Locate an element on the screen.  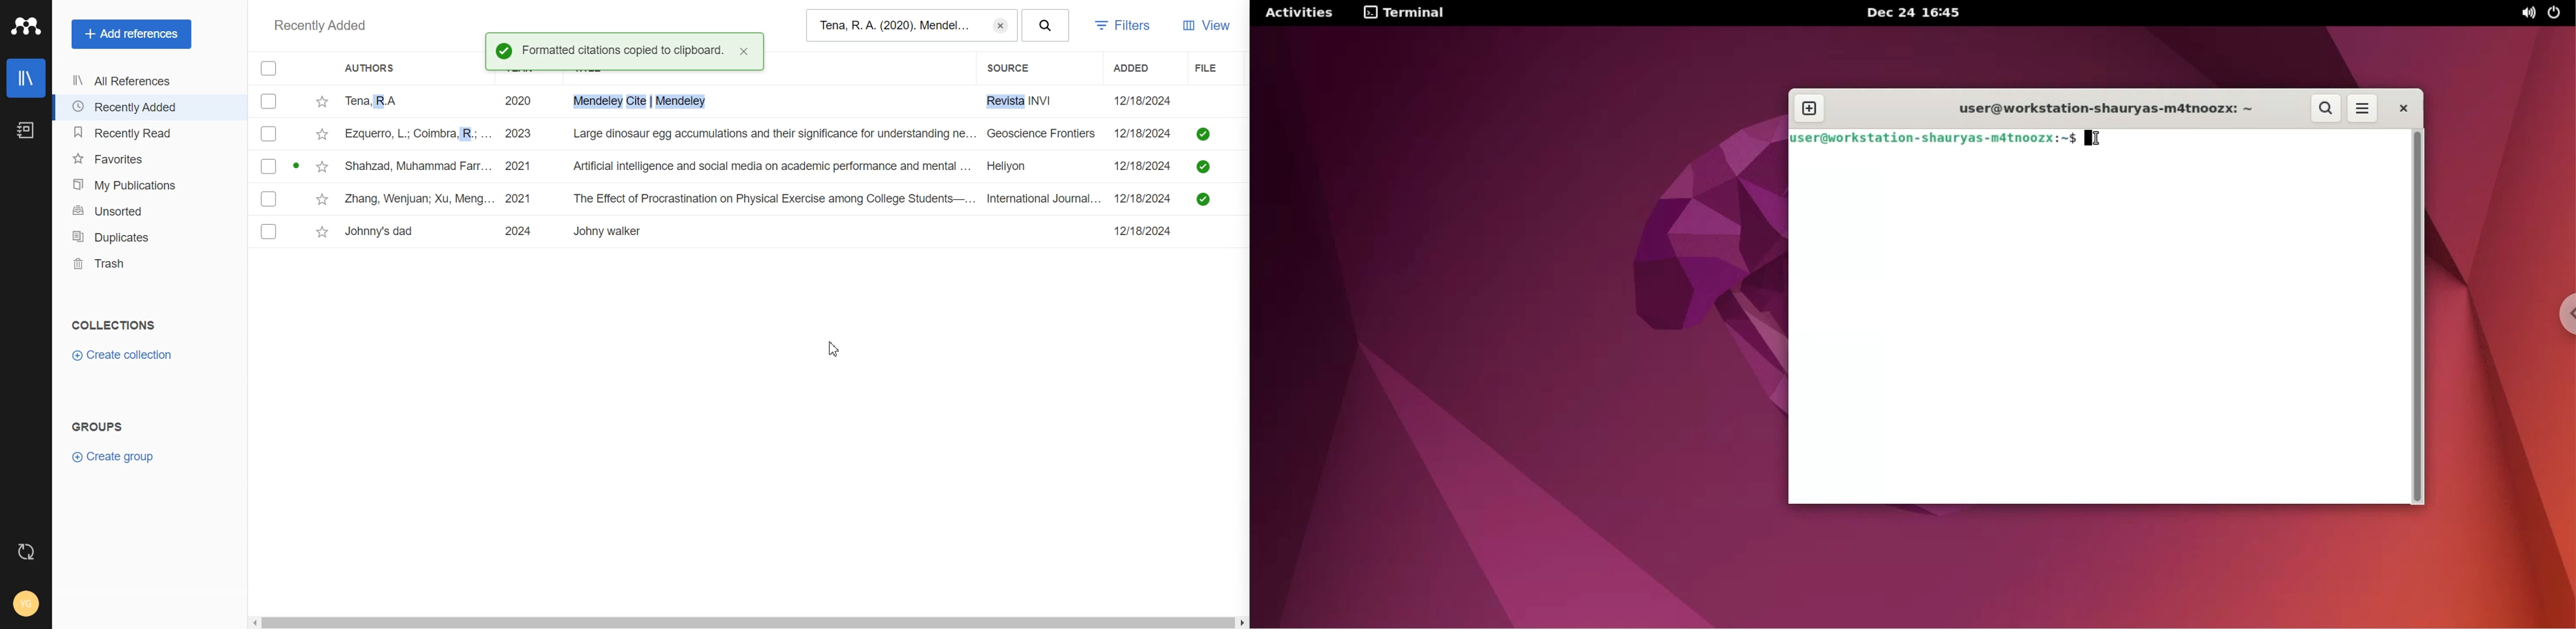
saved is located at coordinates (1206, 133).